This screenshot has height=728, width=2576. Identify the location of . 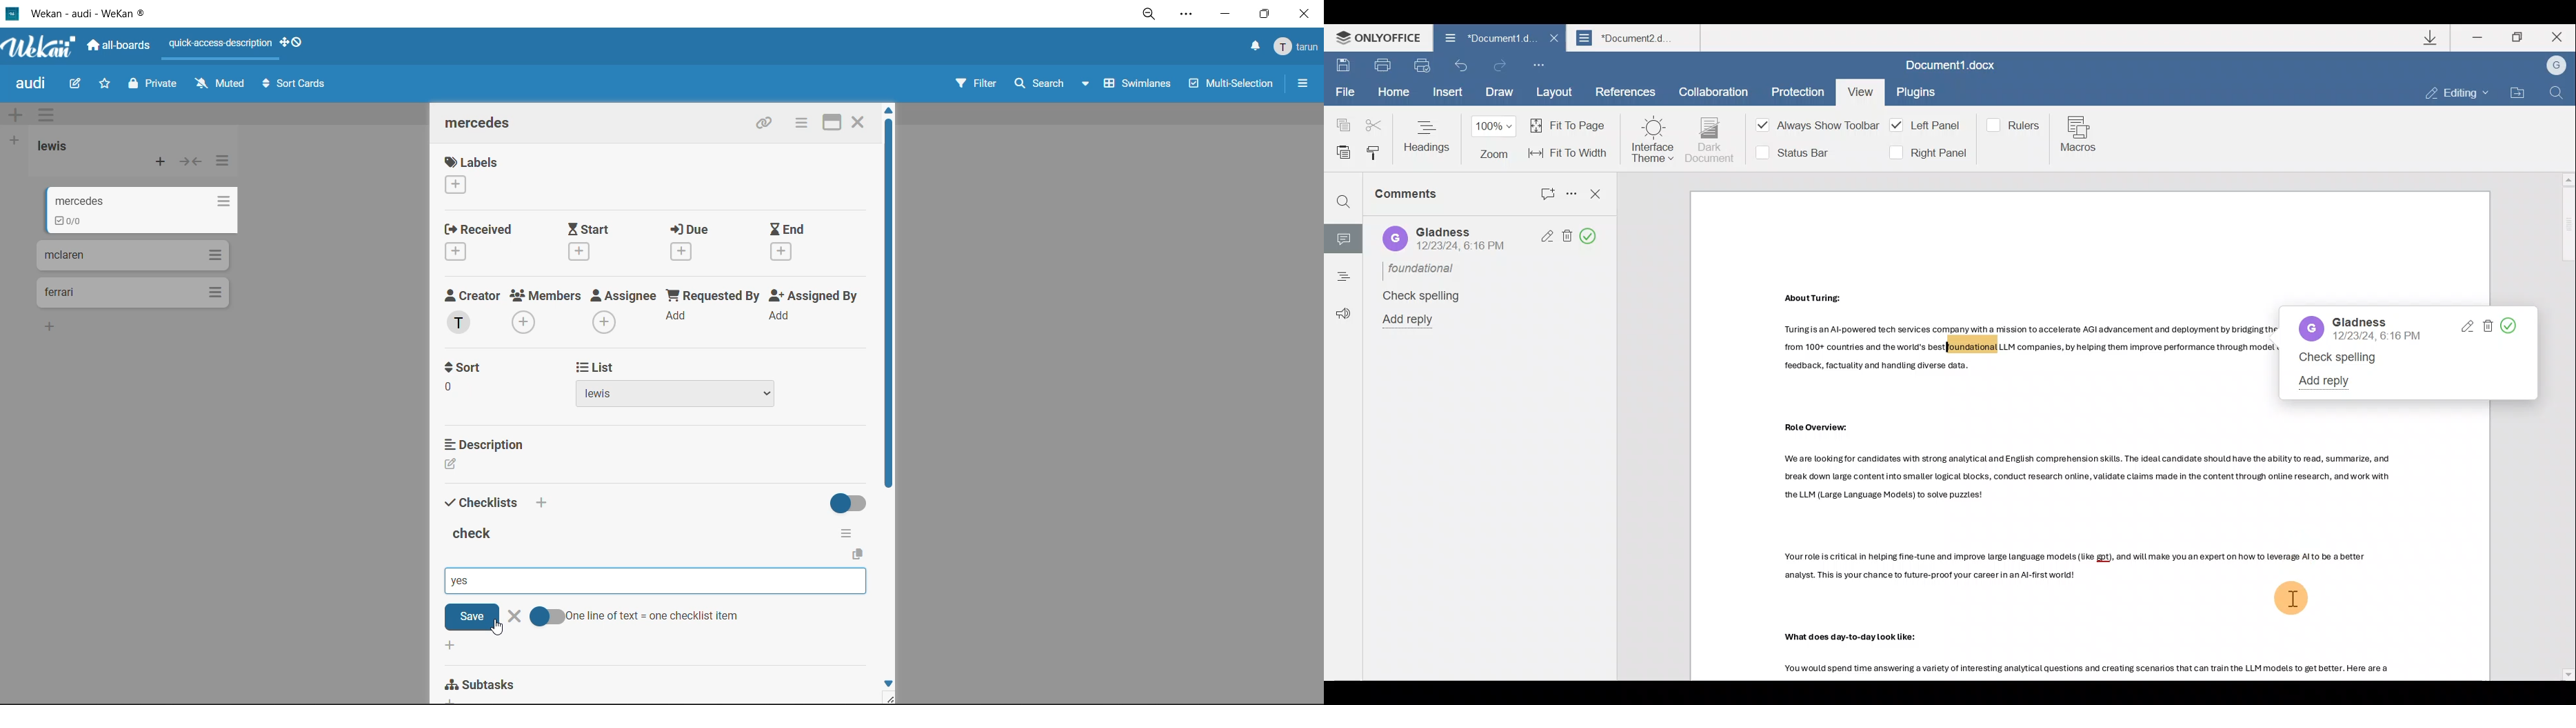
(1854, 639).